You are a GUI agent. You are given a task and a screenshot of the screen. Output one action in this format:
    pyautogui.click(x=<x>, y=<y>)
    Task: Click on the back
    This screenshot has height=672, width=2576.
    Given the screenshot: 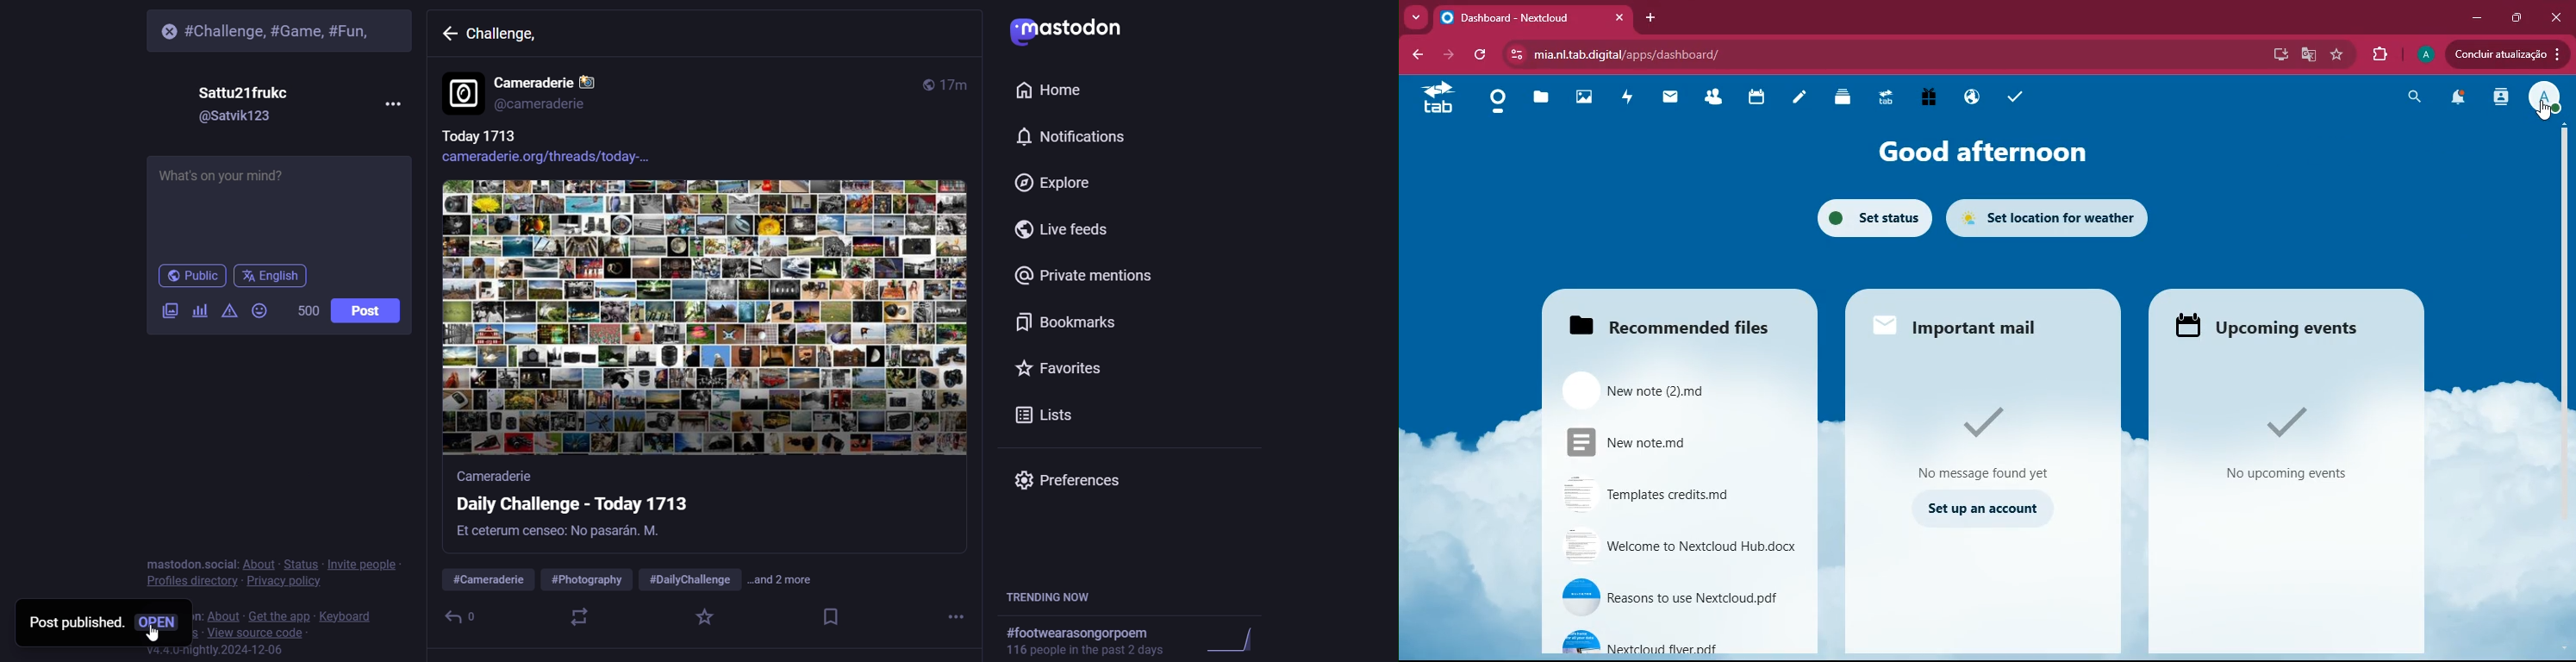 What is the action you would take?
    pyautogui.click(x=448, y=36)
    